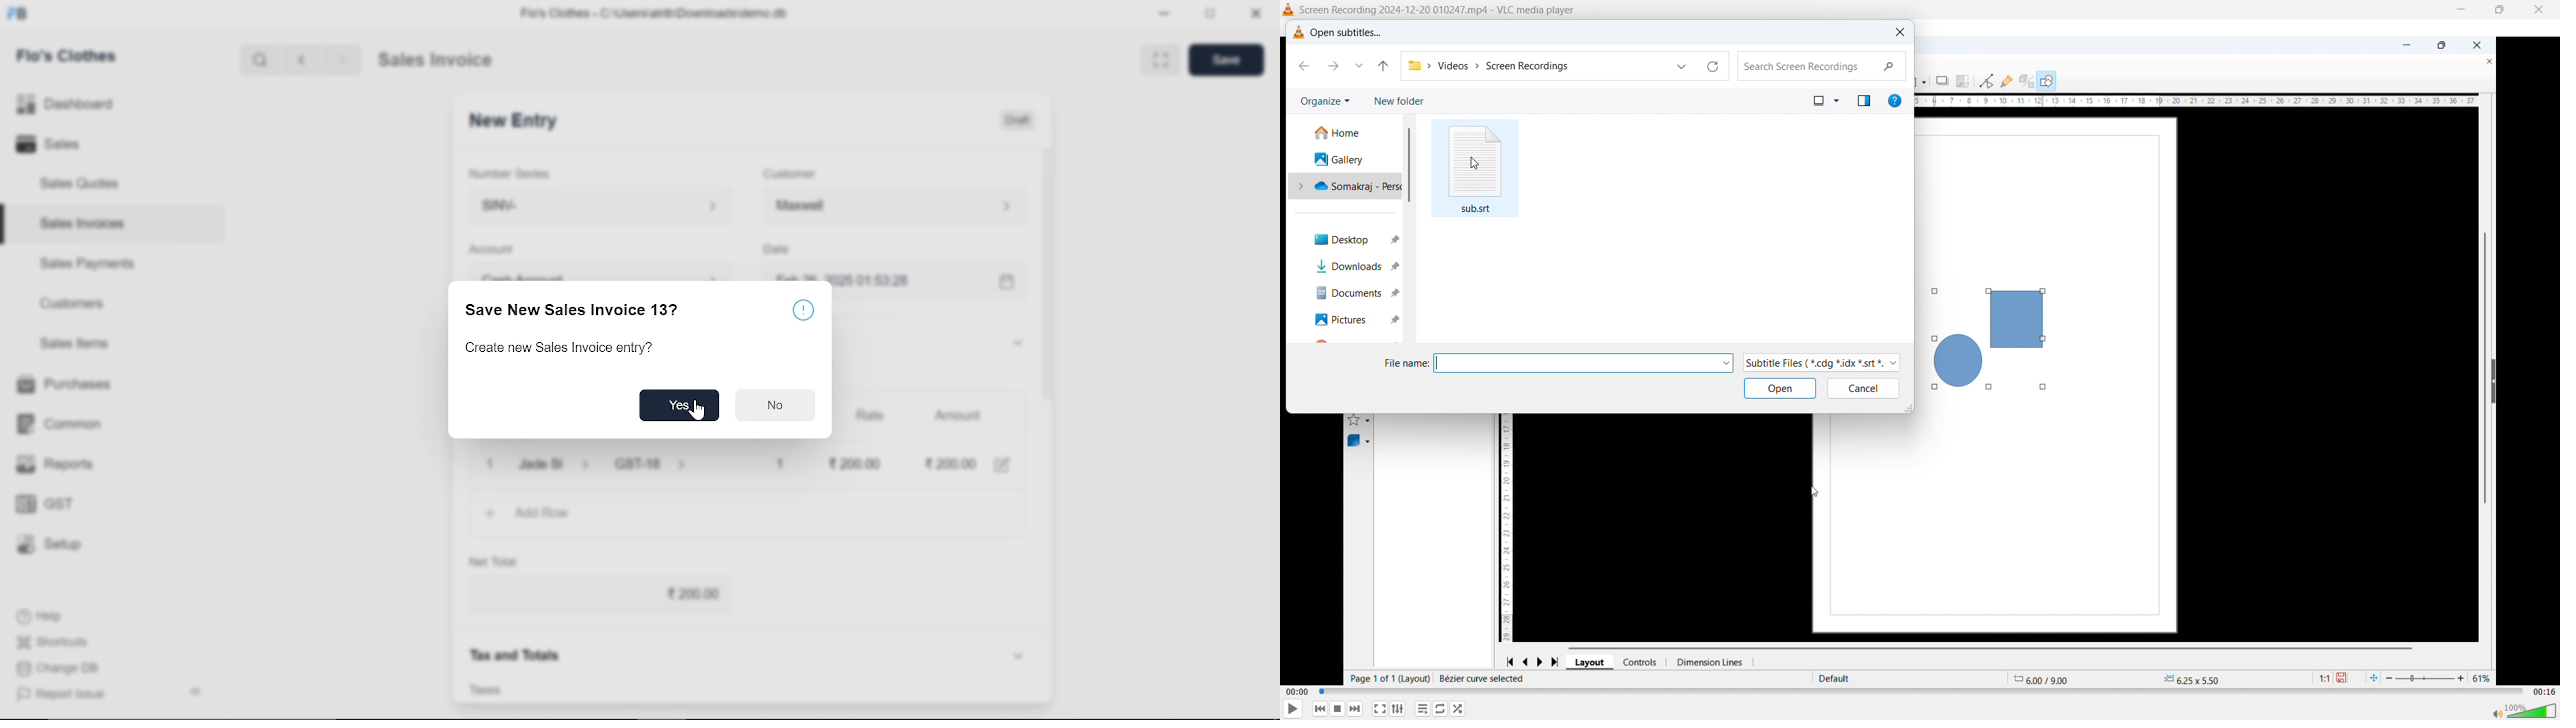 The width and height of the screenshot is (2576, 728). I want to click on close, so click(2477, 44).